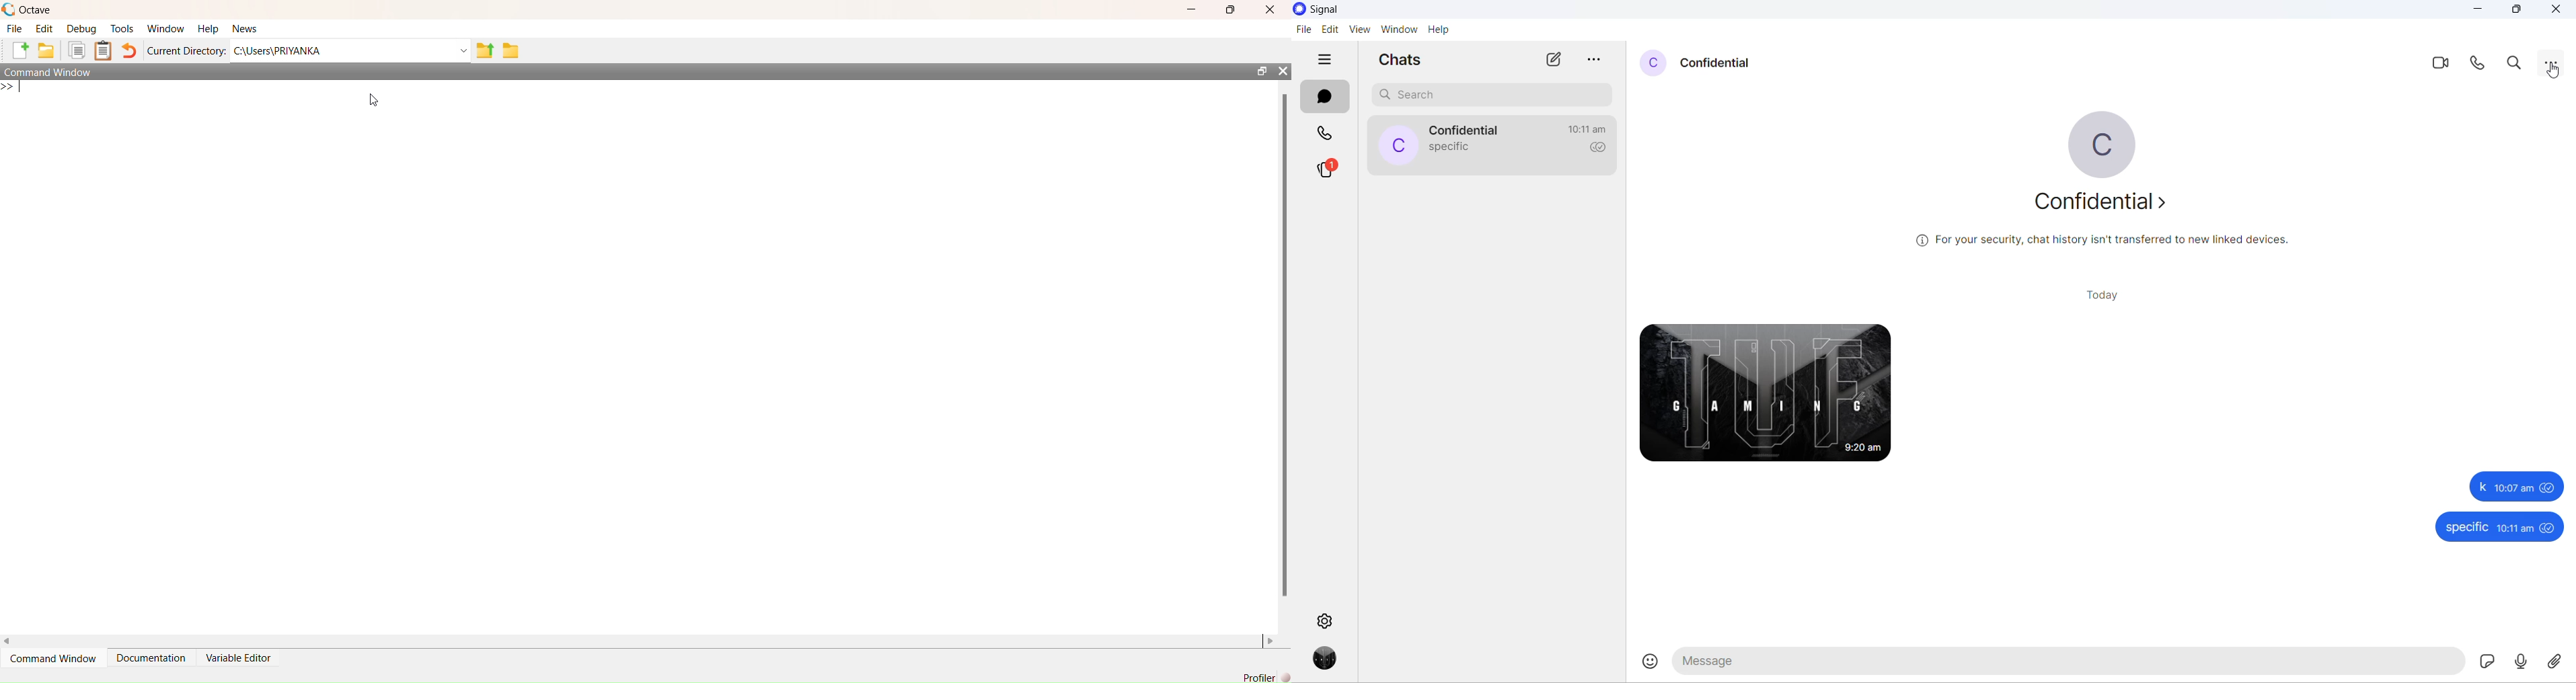 The image size is (2576, 700). I want to click on sticker, so click(2486, 663).